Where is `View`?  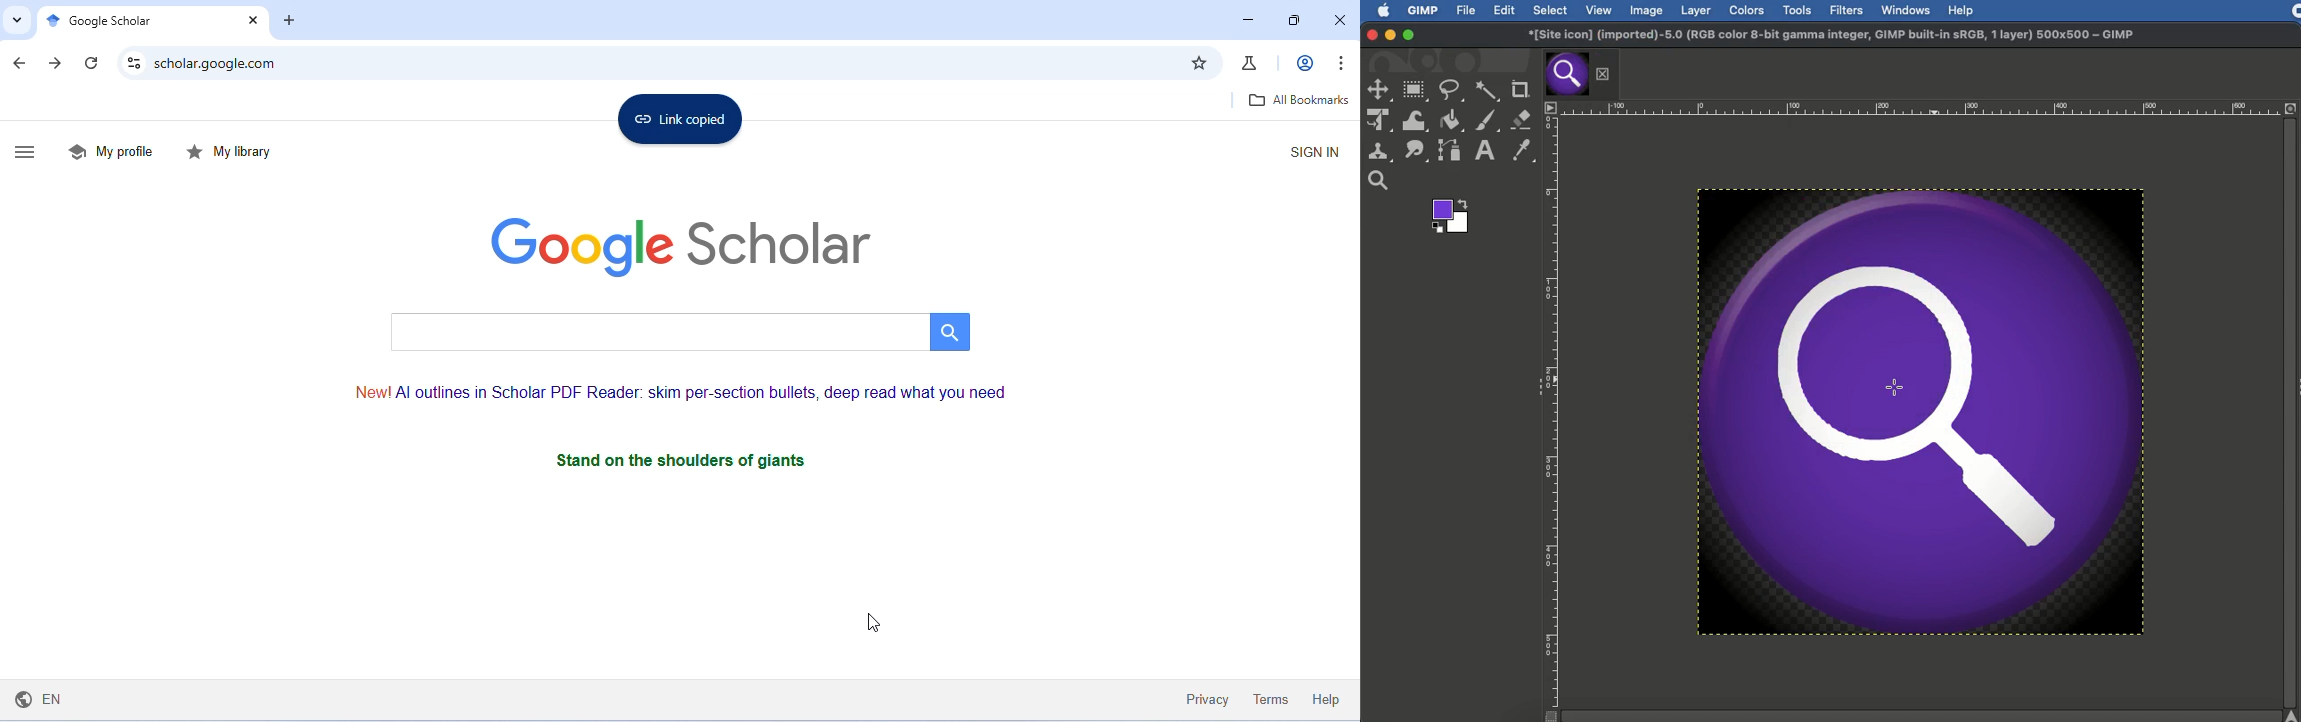 View is located at coordinates (1599, 11).